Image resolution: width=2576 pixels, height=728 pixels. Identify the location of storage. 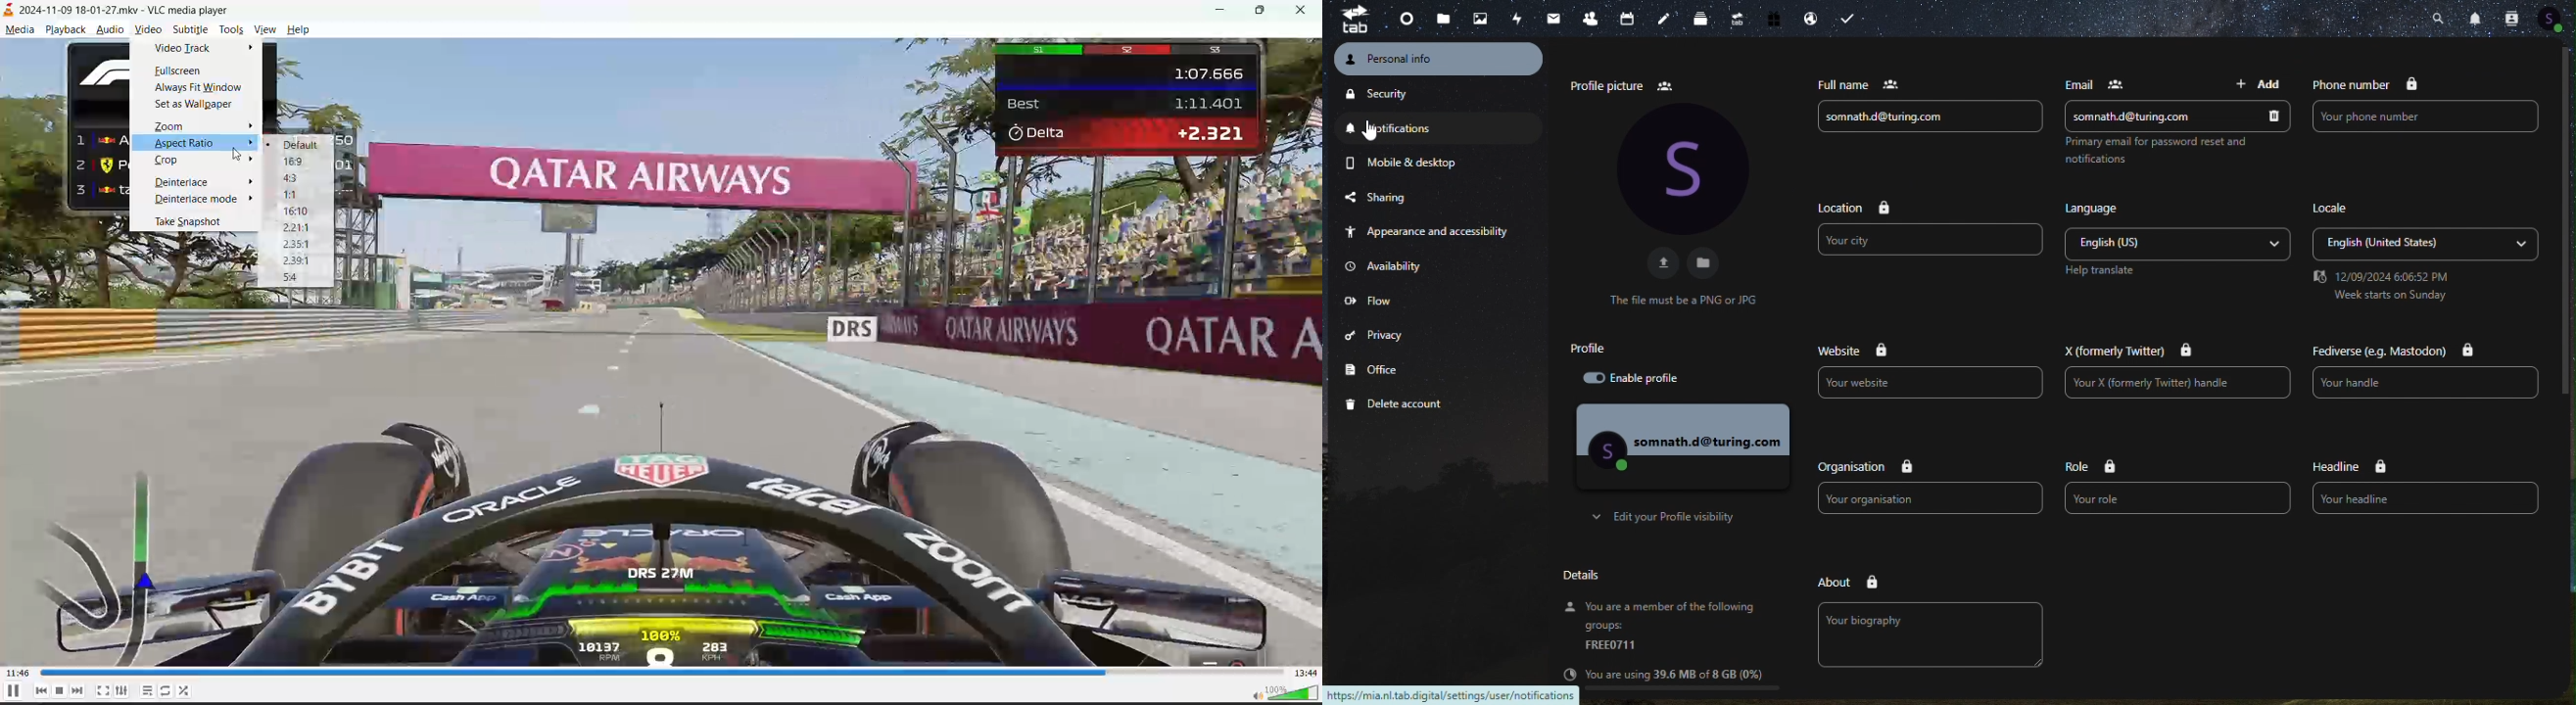
(1676, 674).